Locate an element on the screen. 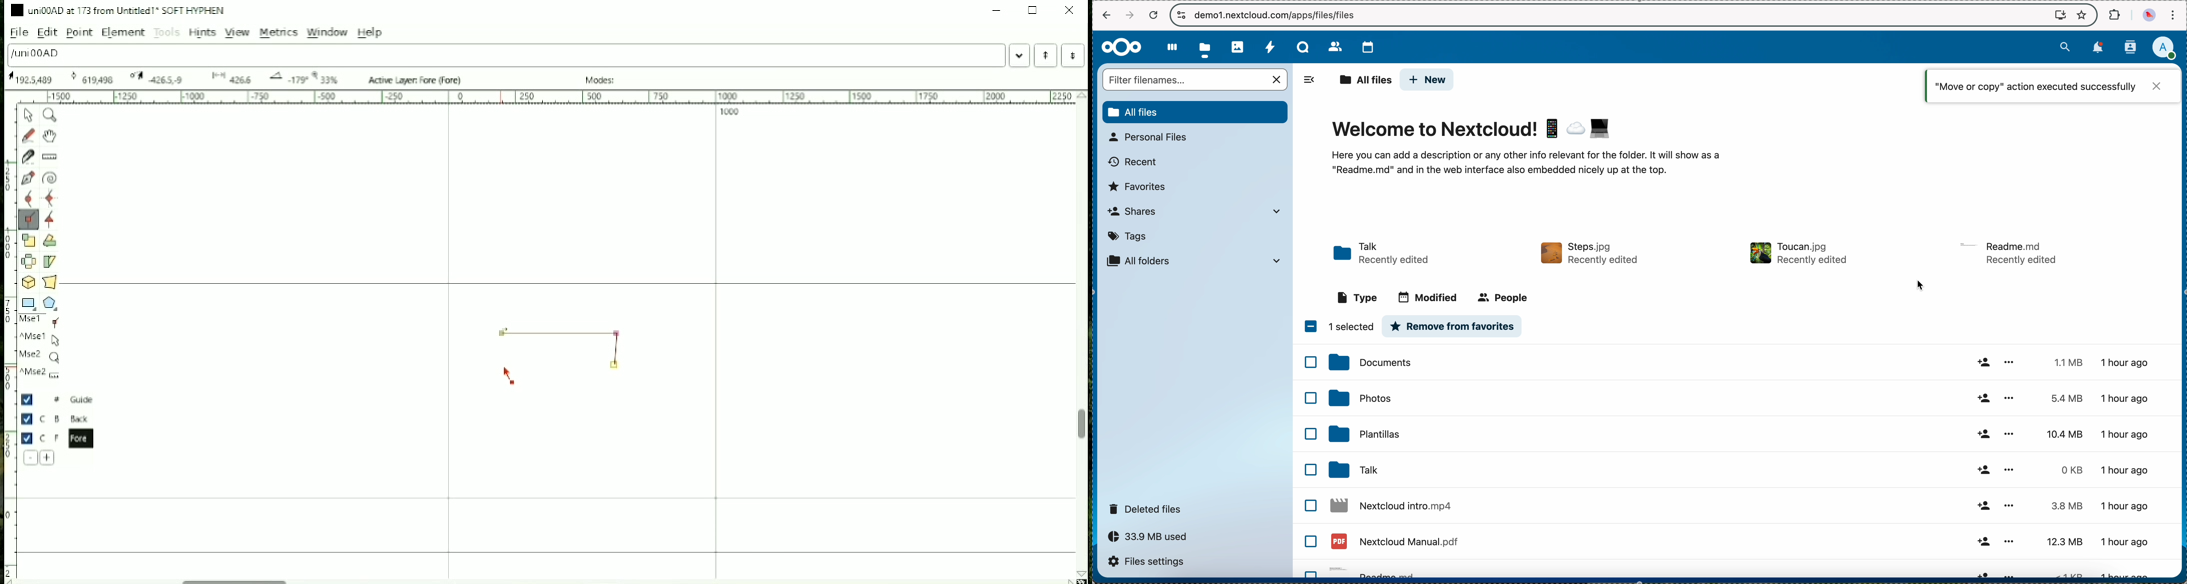  search bar is located at coordinates (1196, 80).